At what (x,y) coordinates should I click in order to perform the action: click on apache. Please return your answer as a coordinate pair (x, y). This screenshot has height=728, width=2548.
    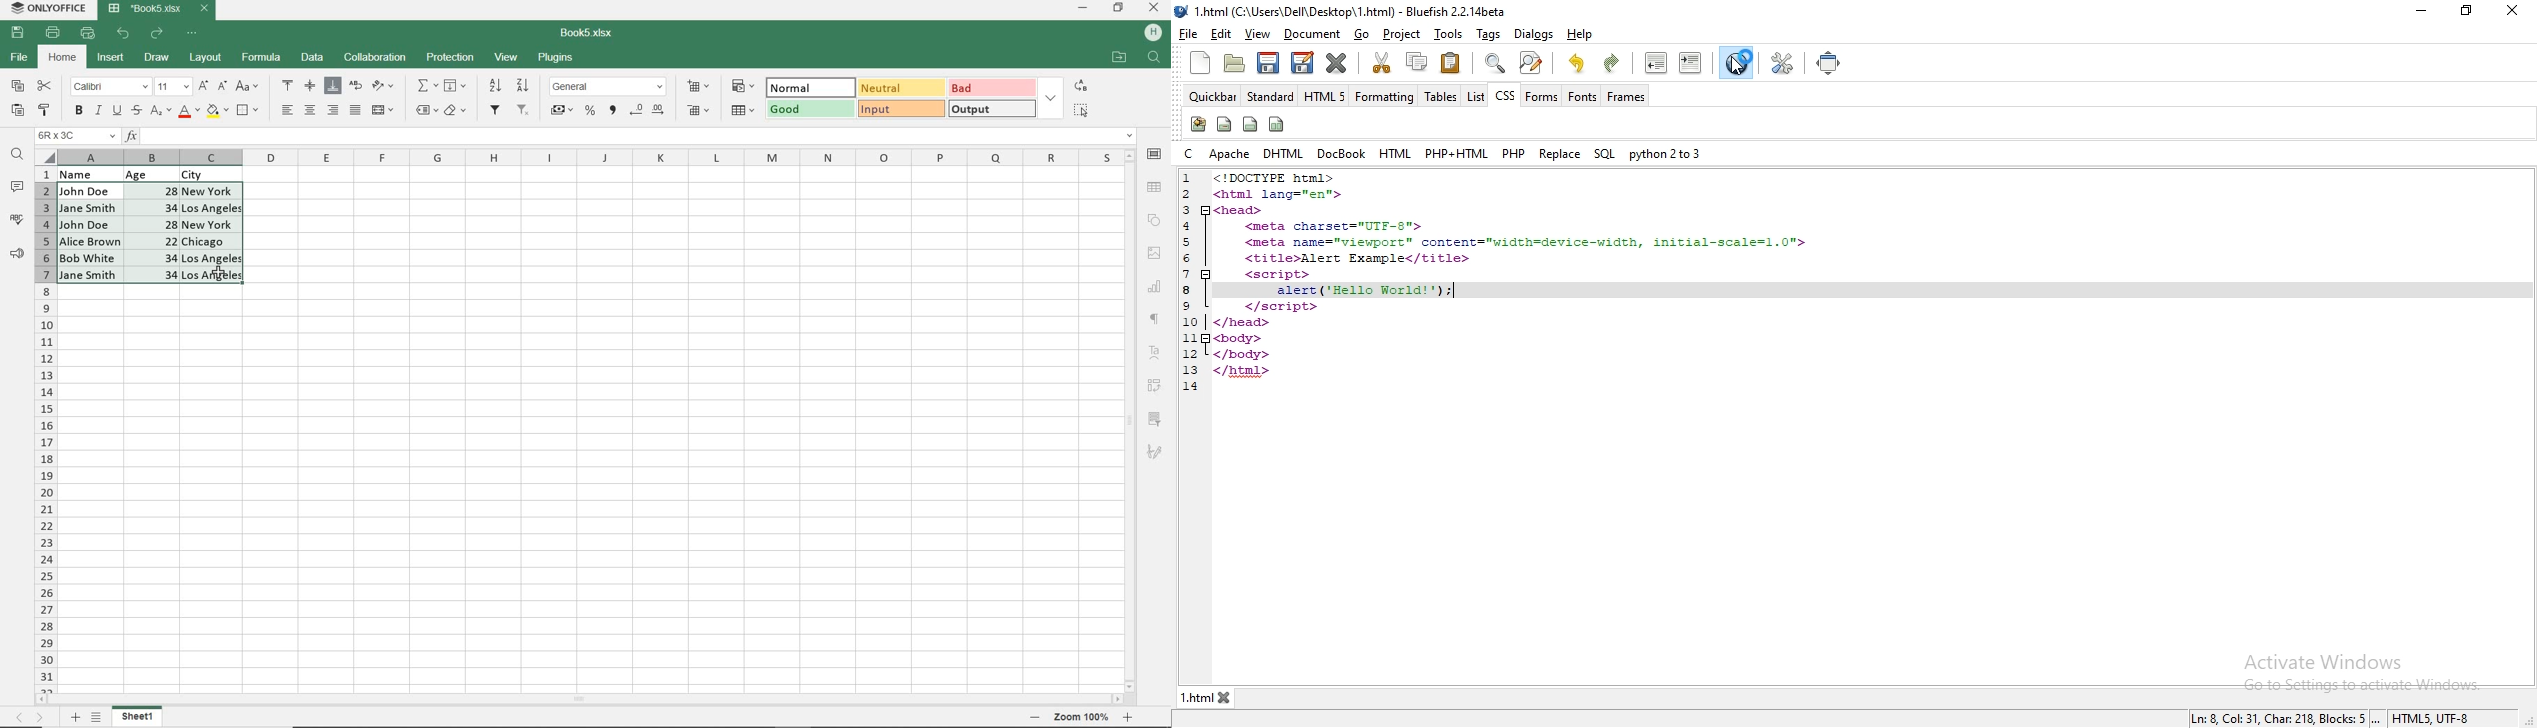
    Looking at the image, I should click on (1228, 152).